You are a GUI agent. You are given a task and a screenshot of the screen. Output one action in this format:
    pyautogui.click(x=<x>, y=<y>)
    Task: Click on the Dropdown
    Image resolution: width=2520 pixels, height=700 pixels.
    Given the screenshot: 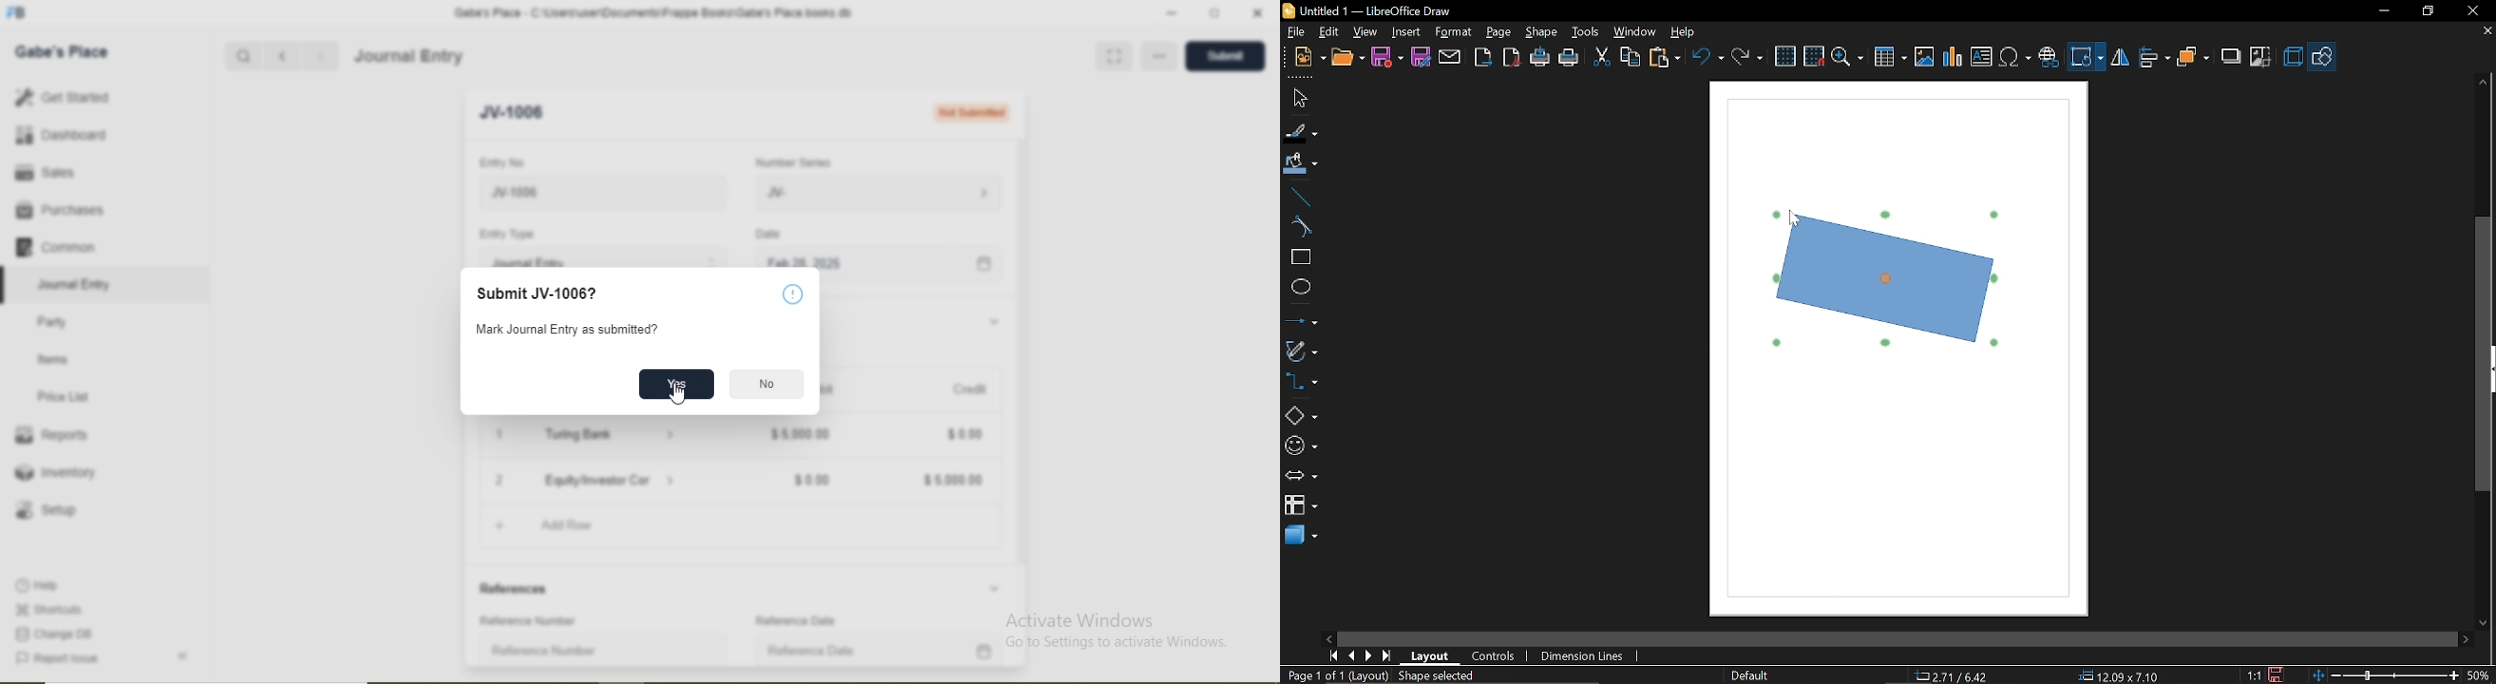 What is the action you would take?
    pyautogui.click(x=672, y=479)
    